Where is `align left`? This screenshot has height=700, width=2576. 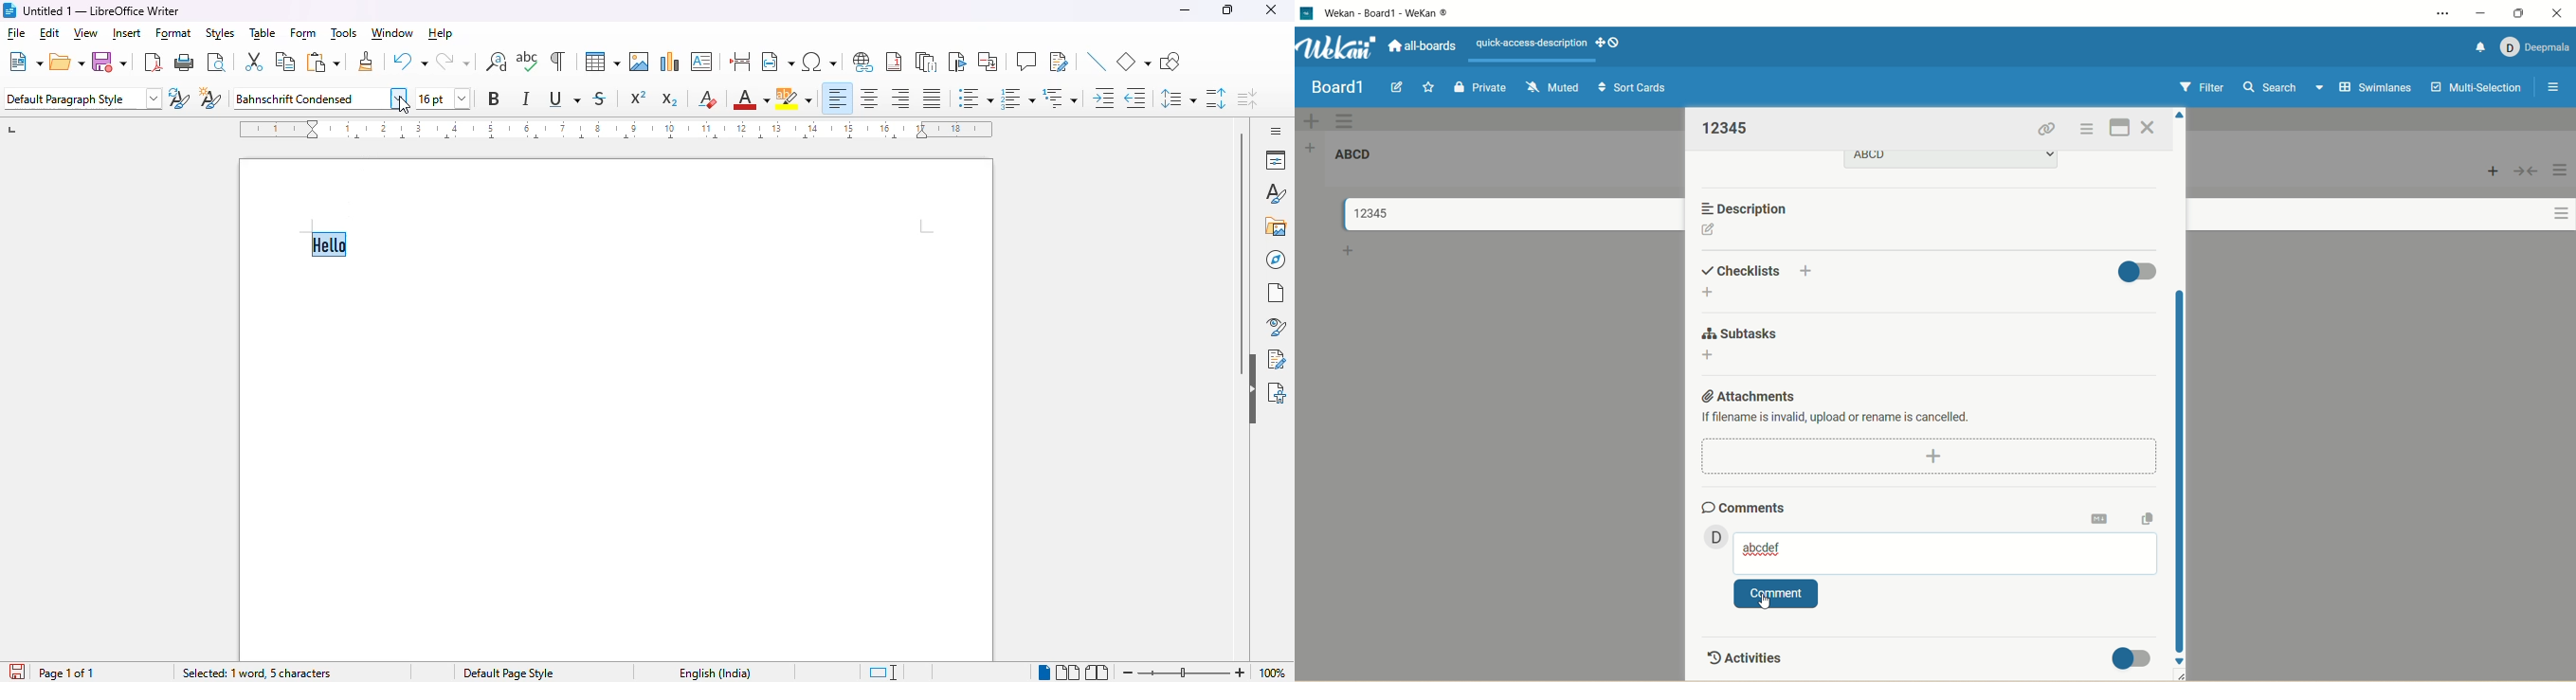 align left is located at coordinates (839, 99).